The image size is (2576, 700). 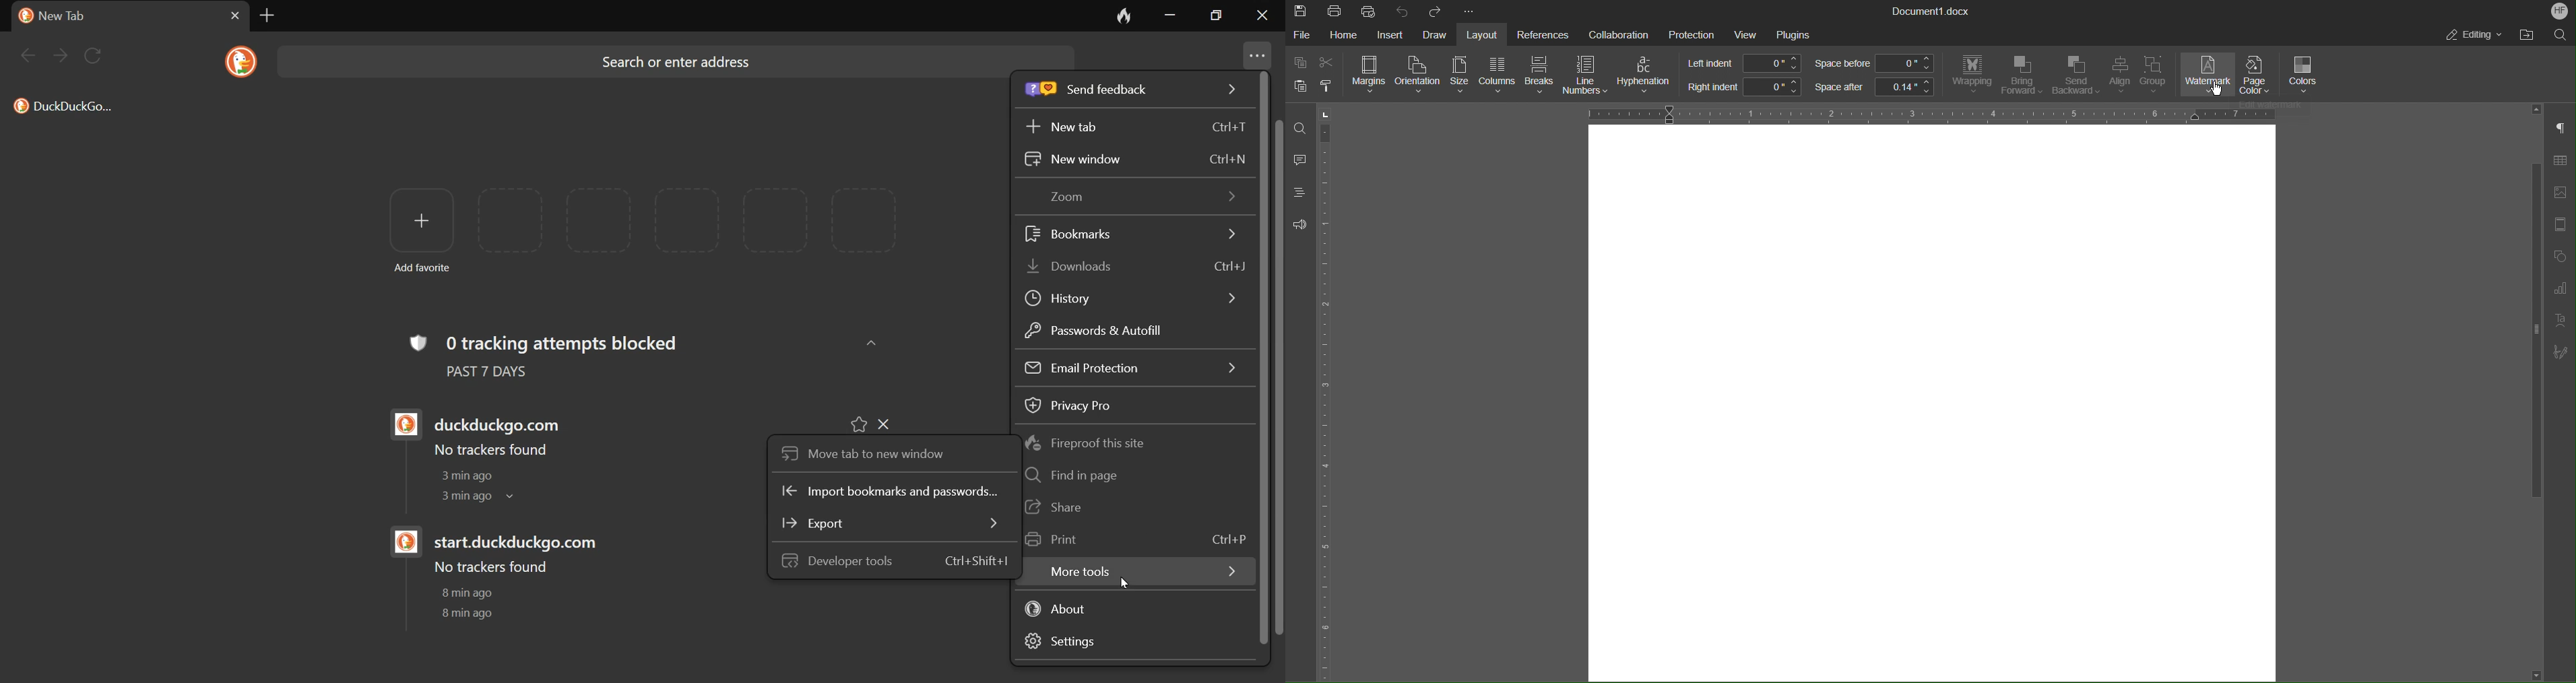 What do you see at coordinates (1485, 34) in the screenshot?
I see `Layout` at bounding box center [1485, 34].